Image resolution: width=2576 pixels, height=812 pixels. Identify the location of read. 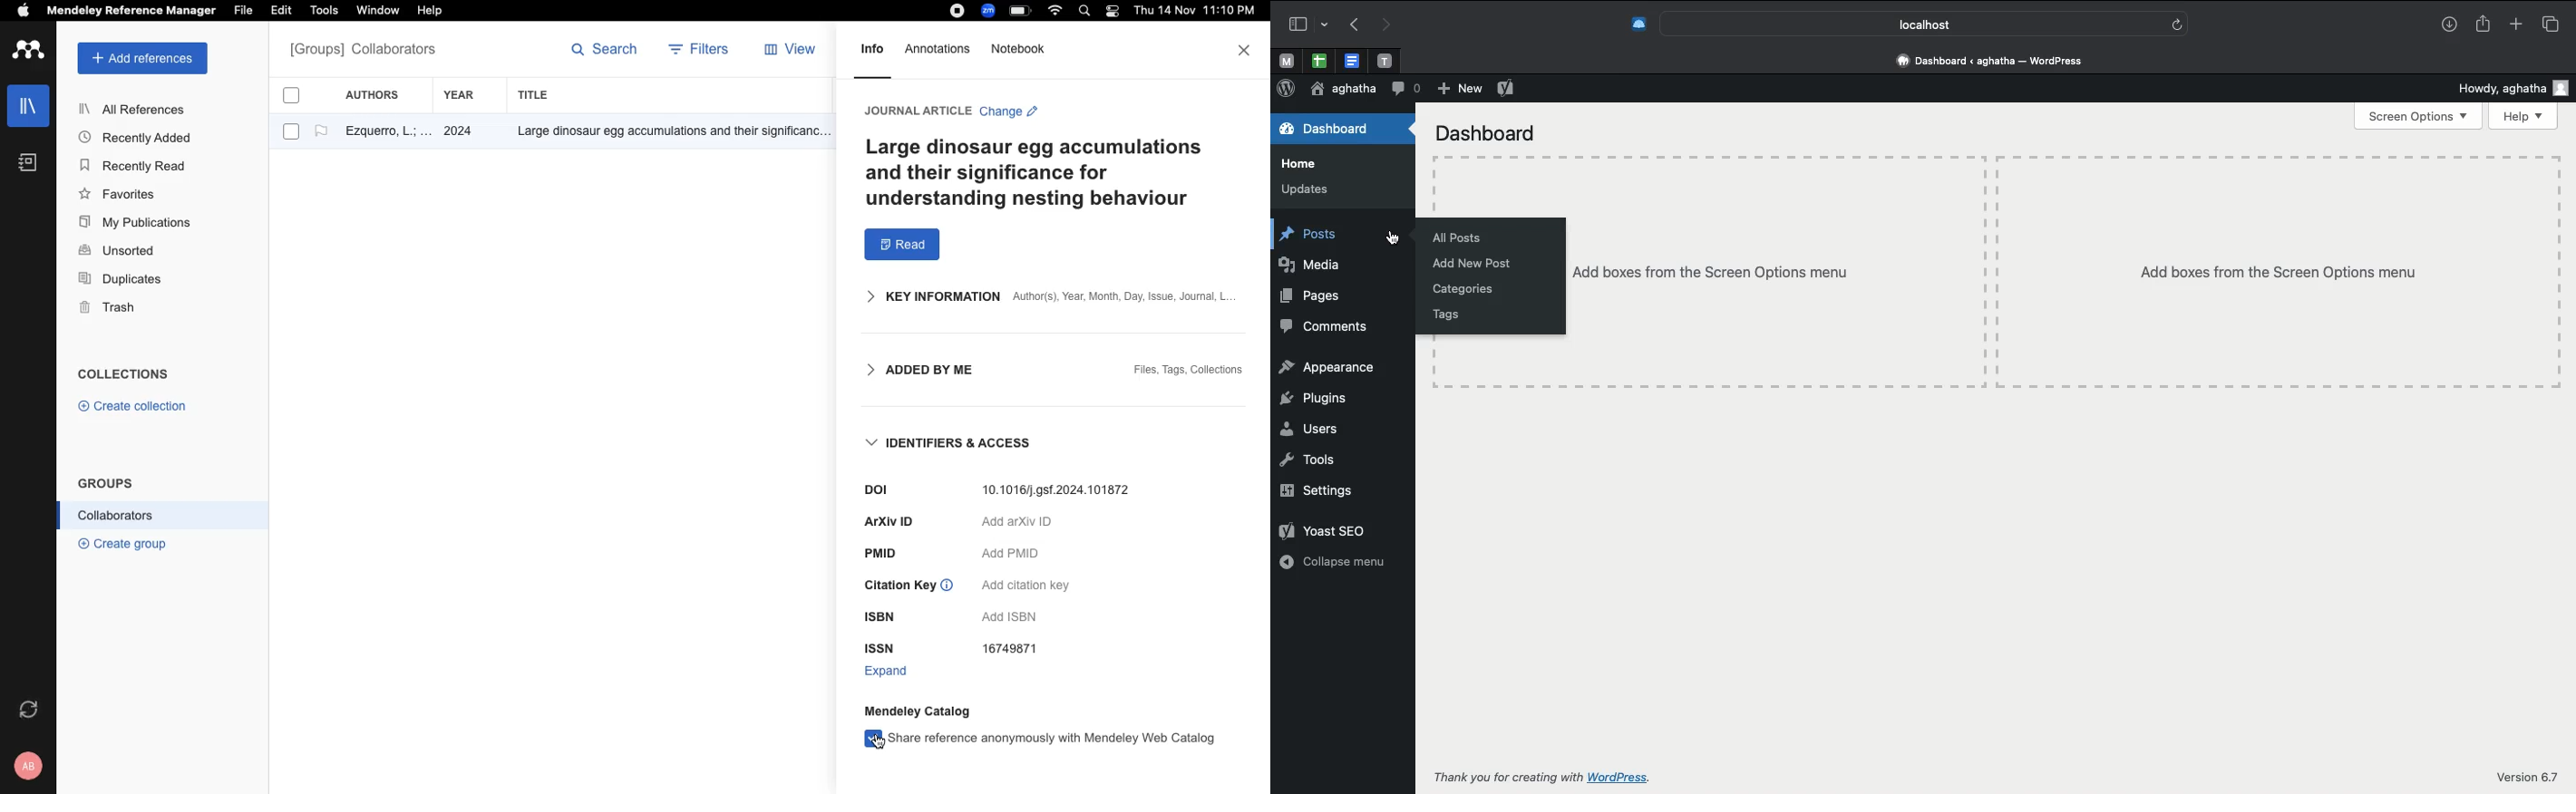
(903, 245).